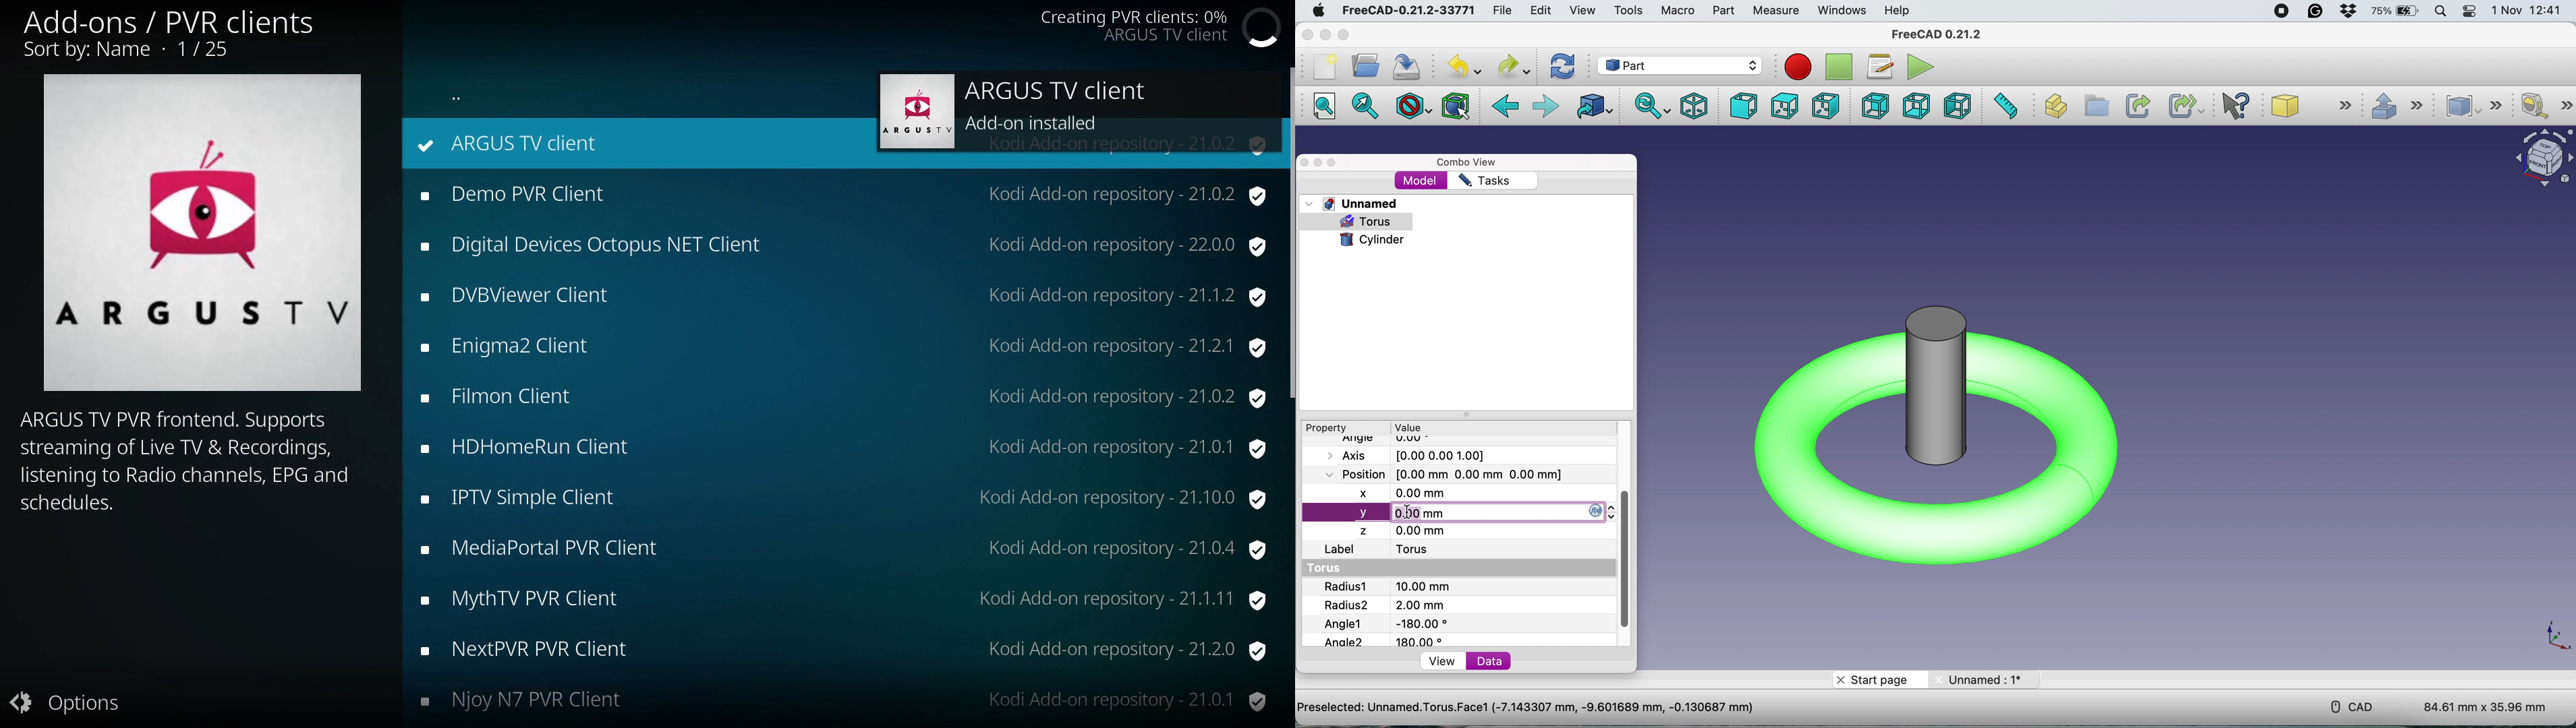  Describe the element at coordinates (1417, 455) in the screenshot. I see `Axis` at that location.